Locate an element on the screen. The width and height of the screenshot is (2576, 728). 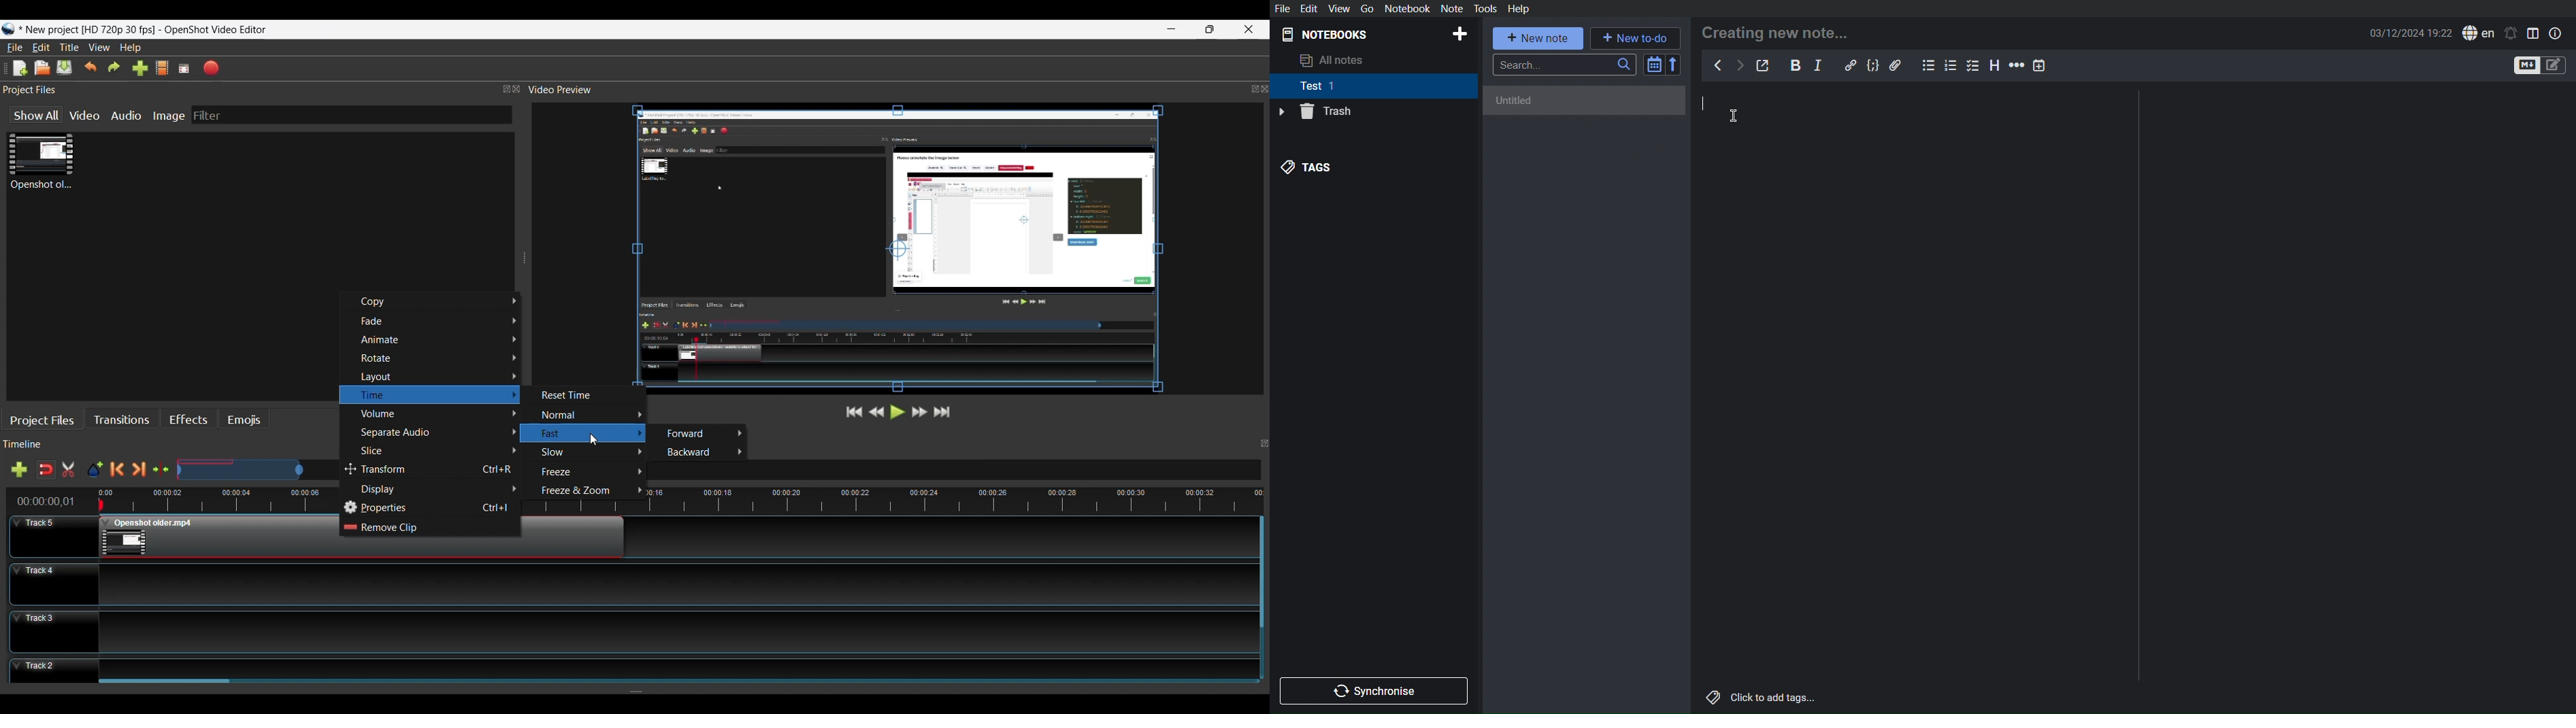
Forward is located at coordinates (699, 434).